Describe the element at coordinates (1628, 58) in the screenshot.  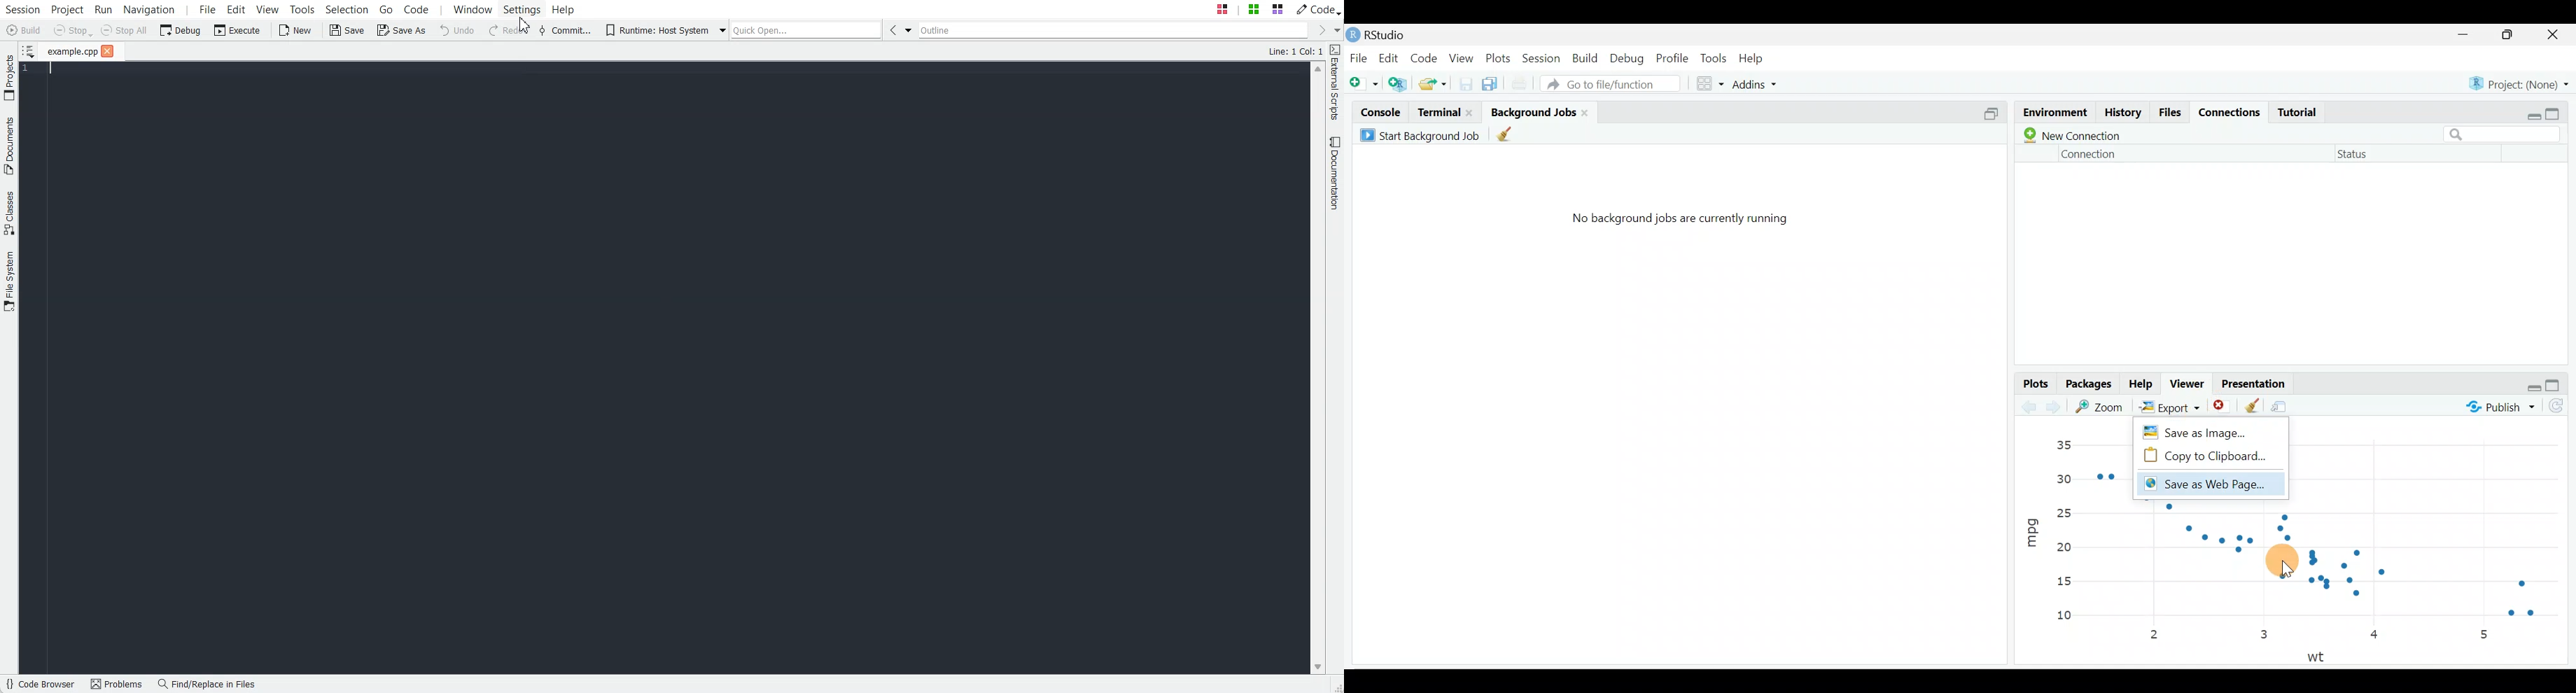
I see `Debug` at that location.